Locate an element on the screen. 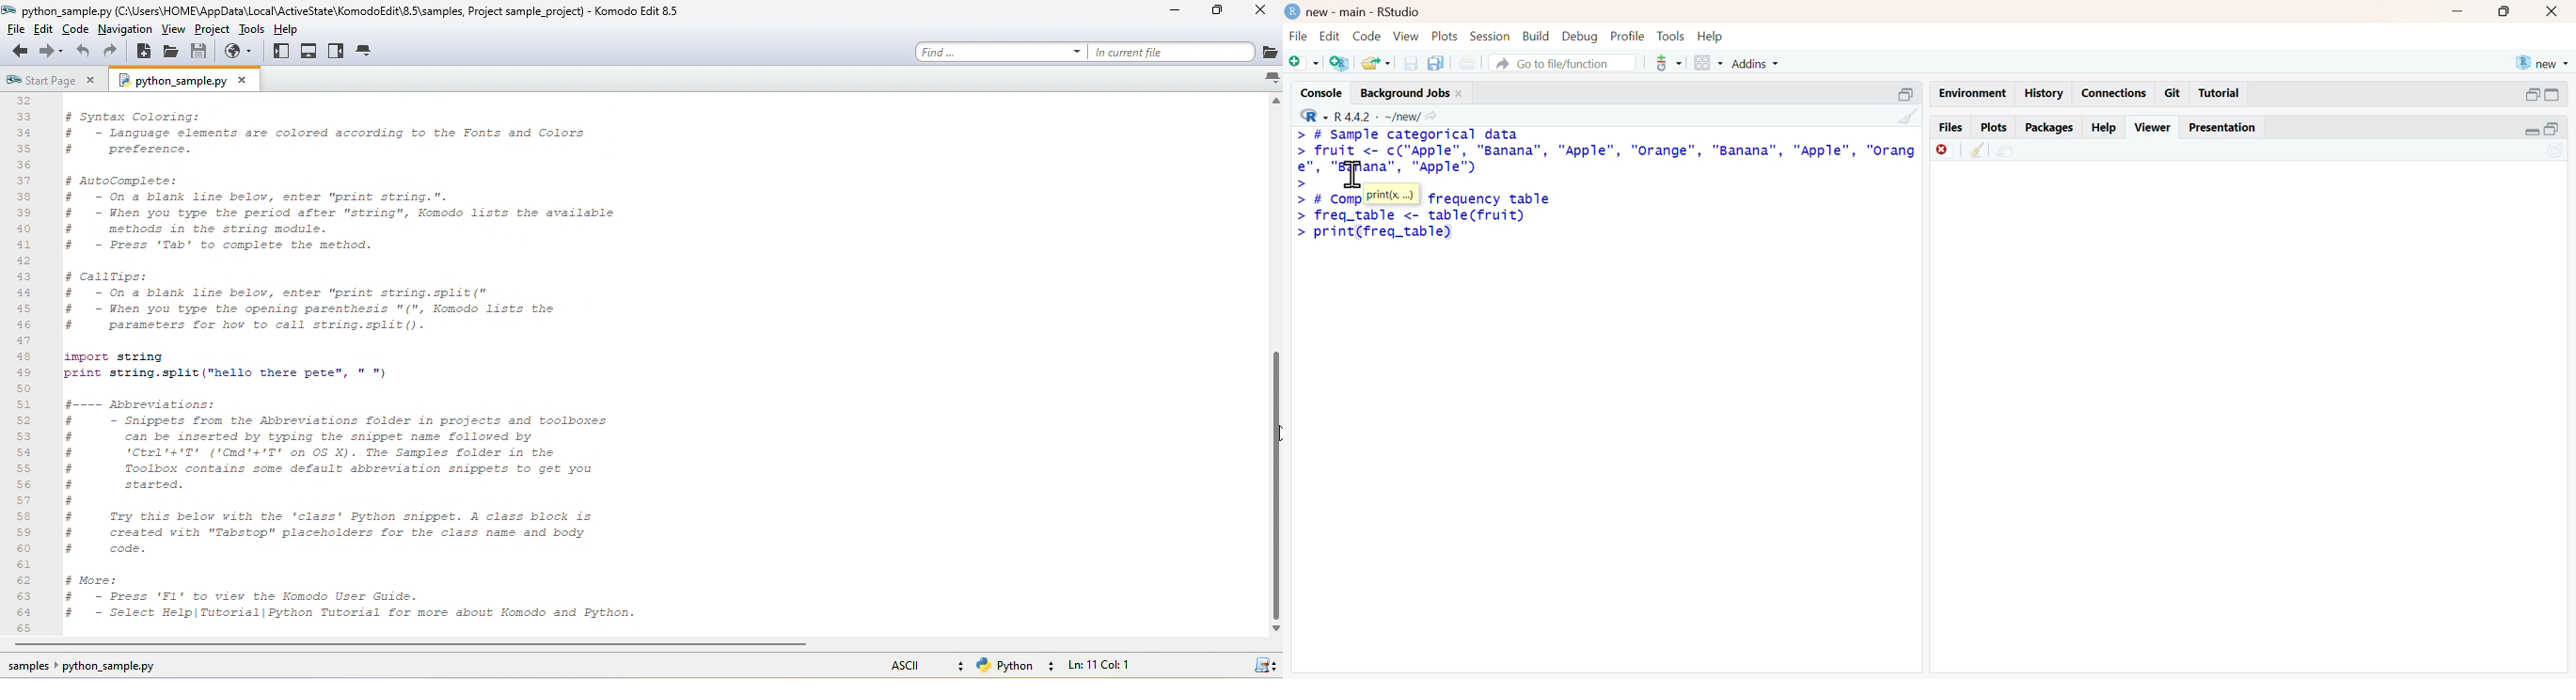 Image resolution: width=2576 pixels, height=700 pixels. help is located at coordinates (1709, 36).